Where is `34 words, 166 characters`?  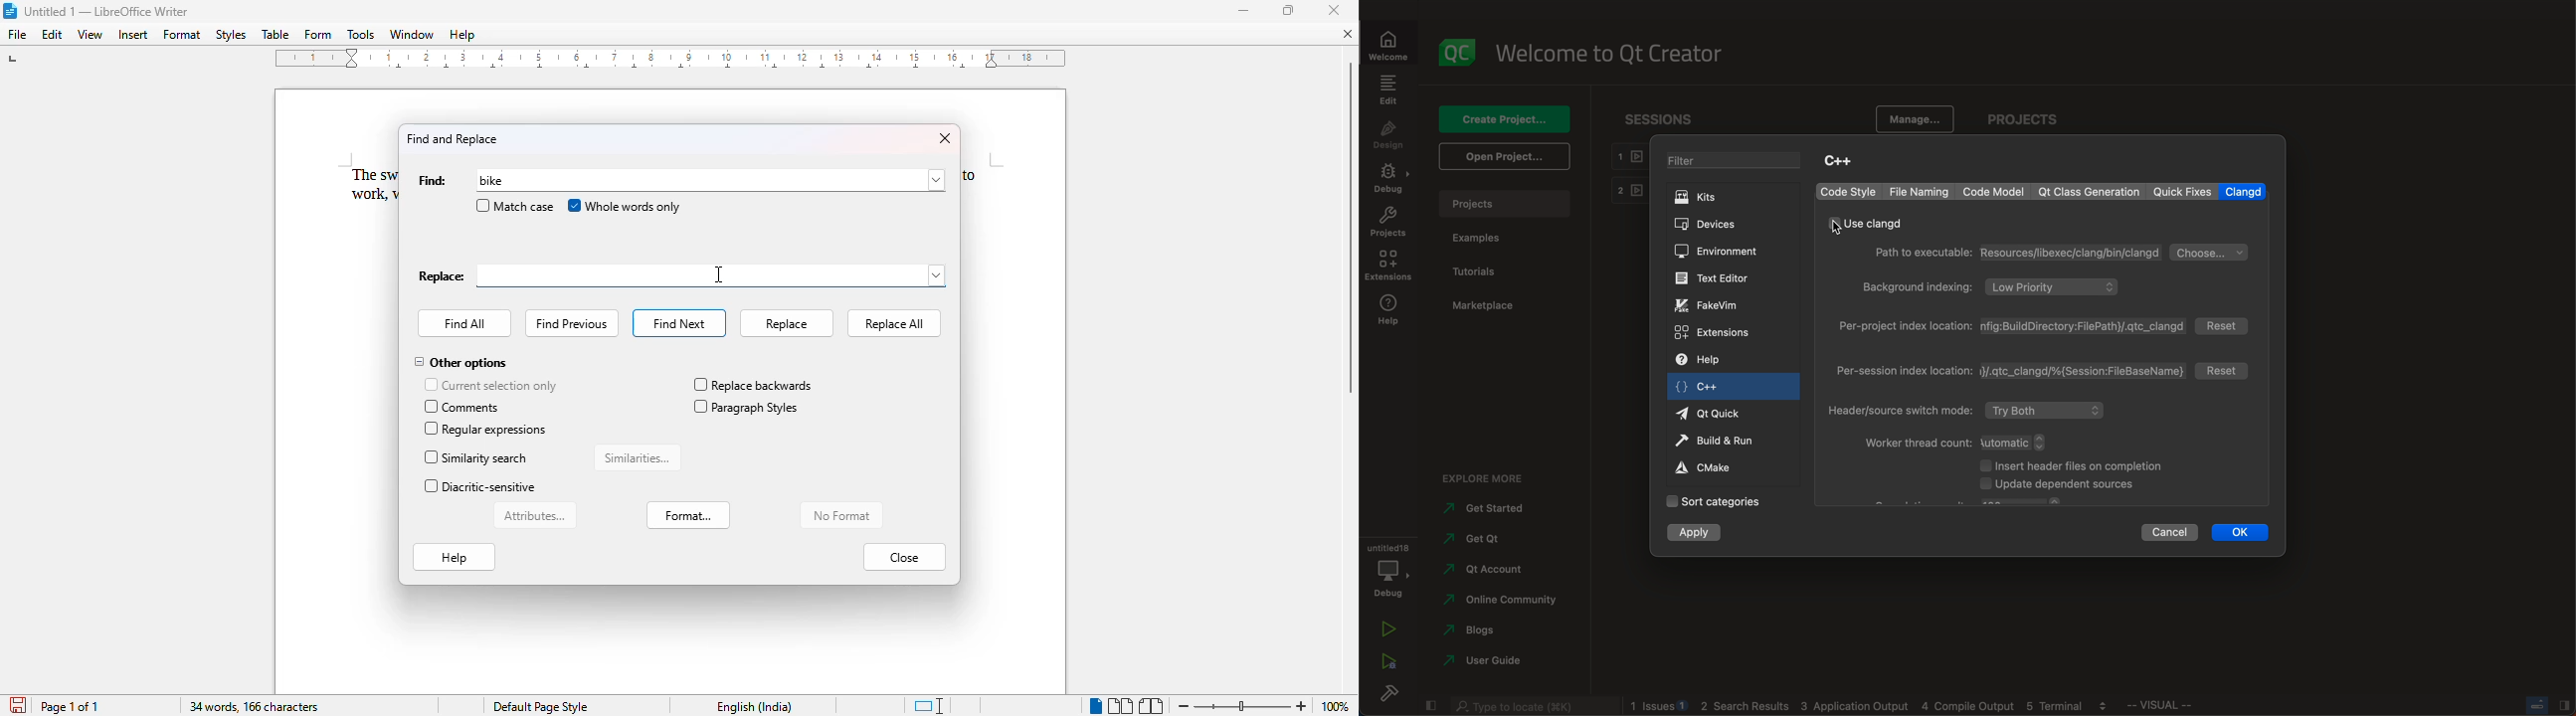 34 words, 166 characters is located at coordinates (254, 707).